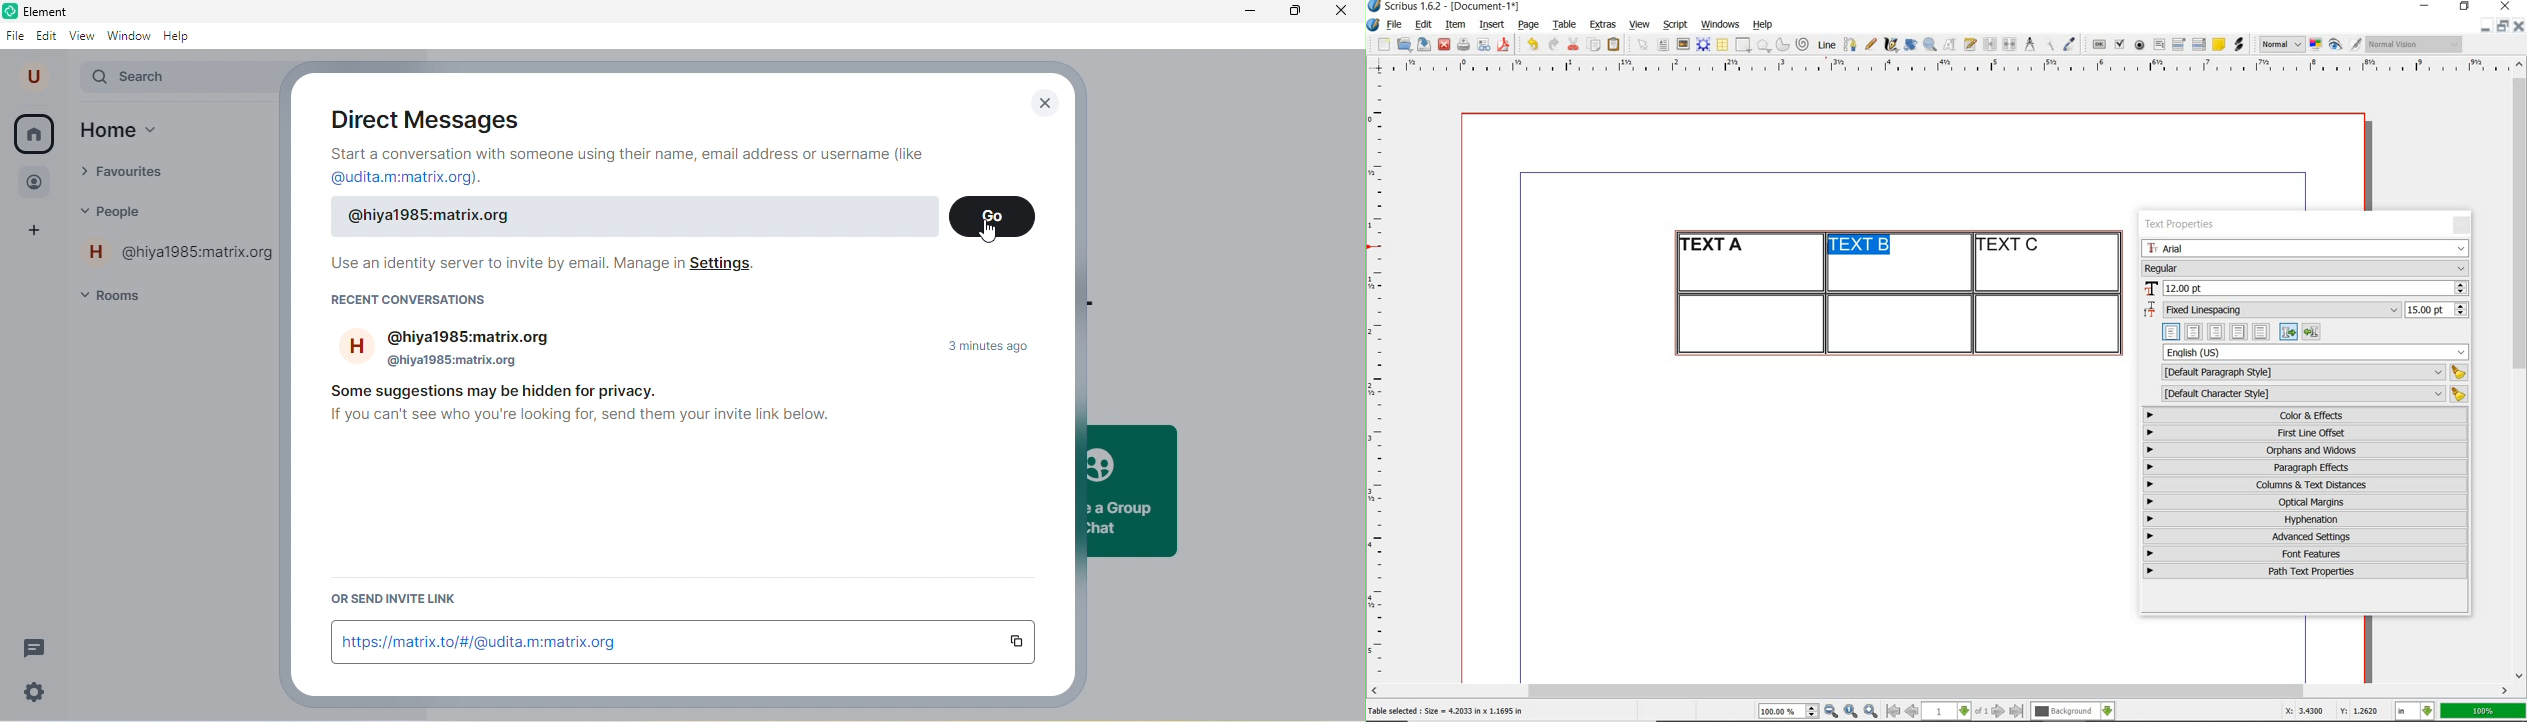  Describe the element at coordinates (2304, 571) in the screenshot. I see `path text properties` at that location.